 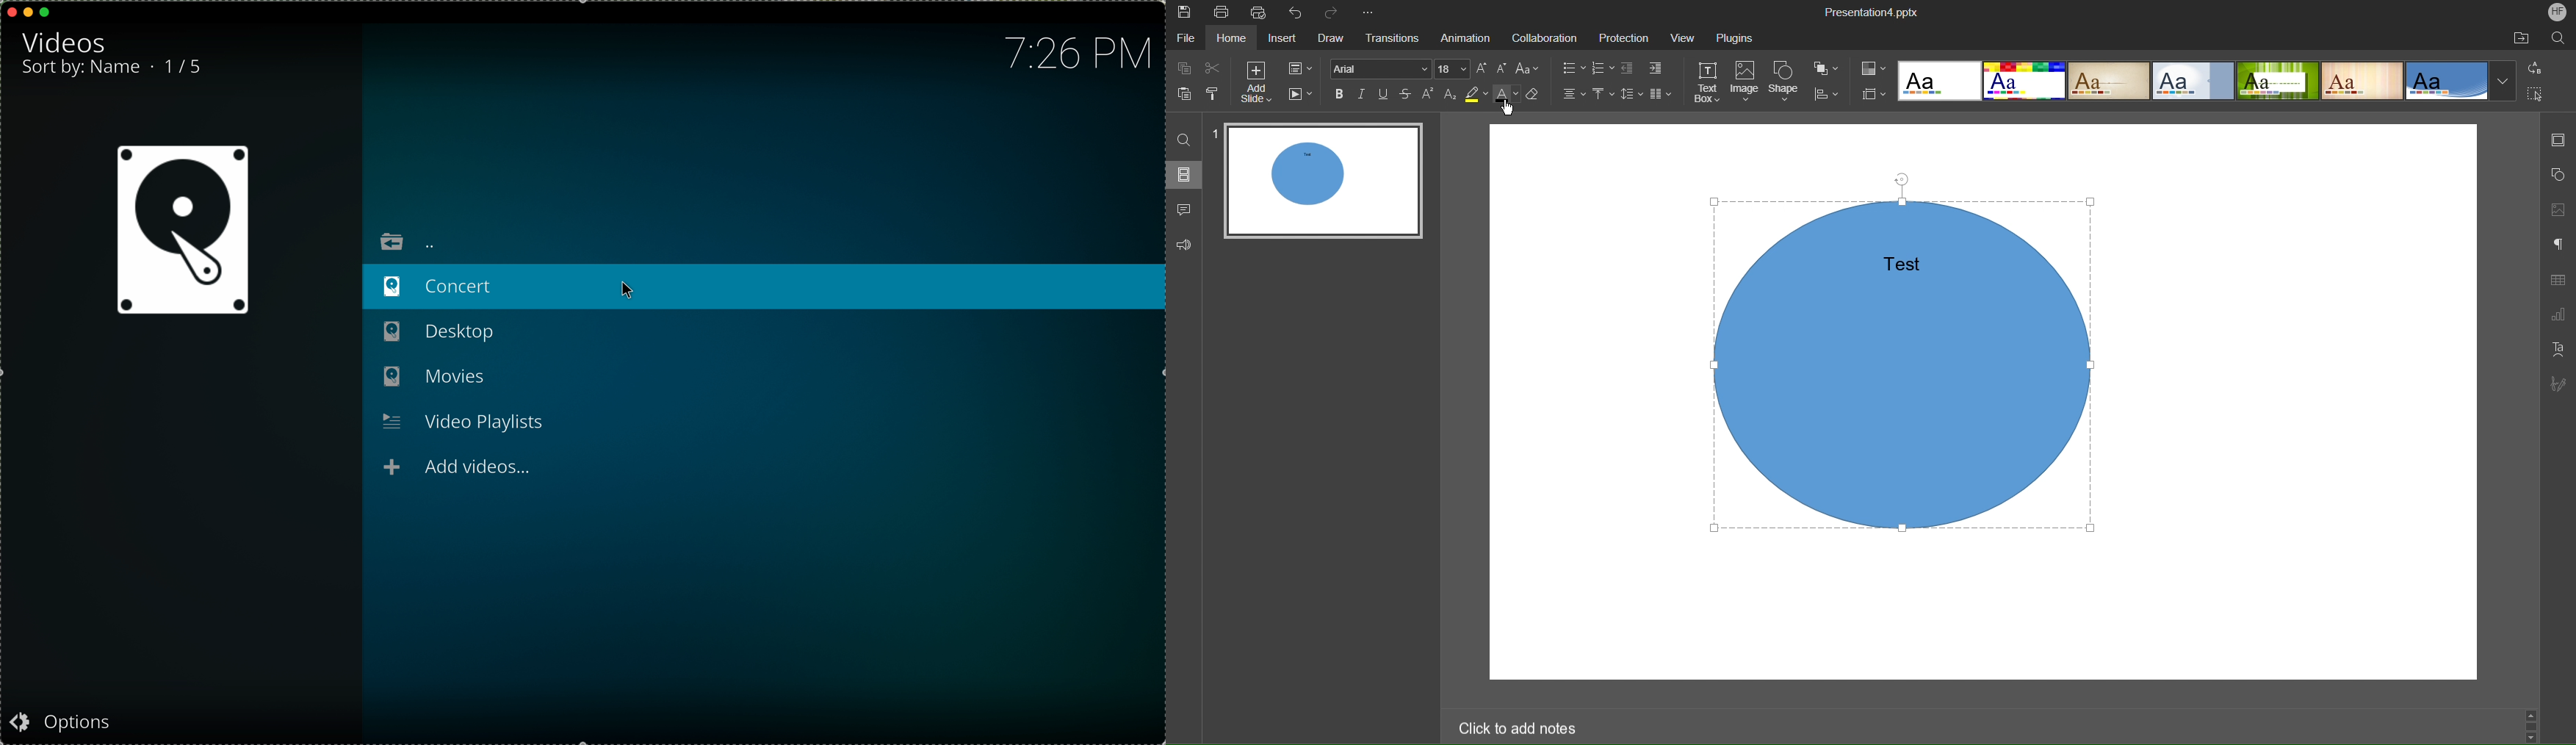 What do you see at coordinates (1260, 13) in the screenshot?
I see `Quick Print` at bounding box center [1260, 13].